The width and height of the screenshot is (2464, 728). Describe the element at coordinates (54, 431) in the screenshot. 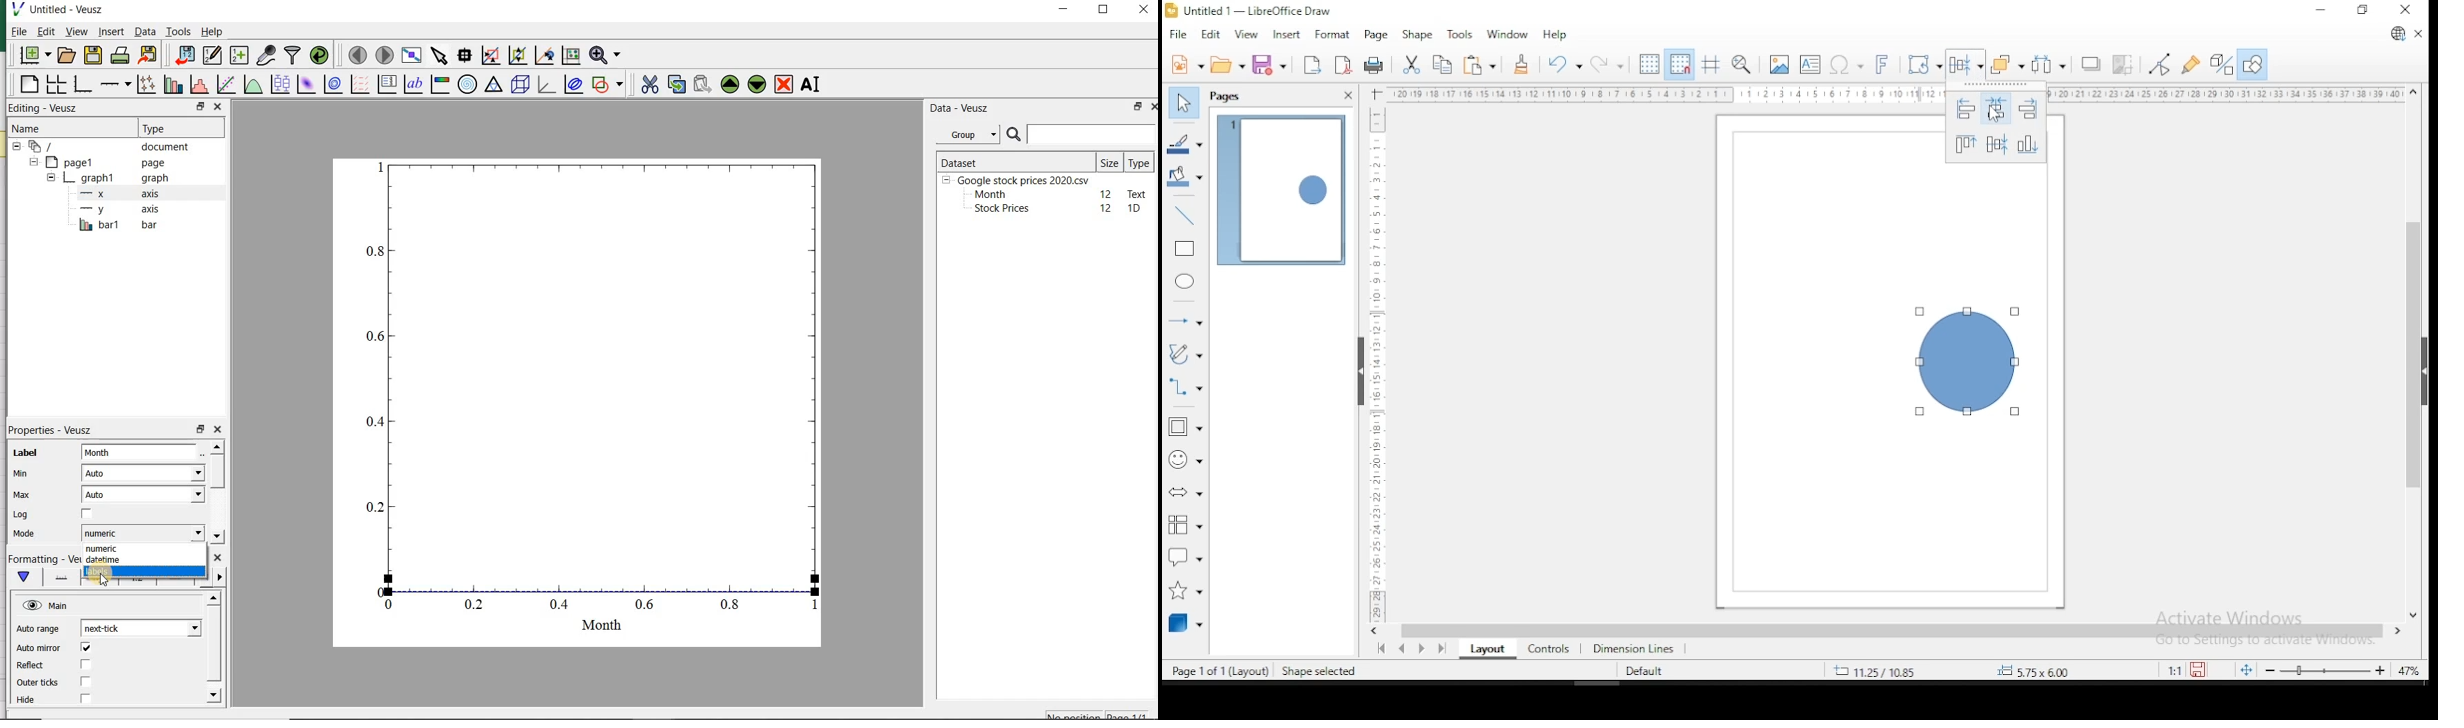

I see `Properties - Veusz` at that location.